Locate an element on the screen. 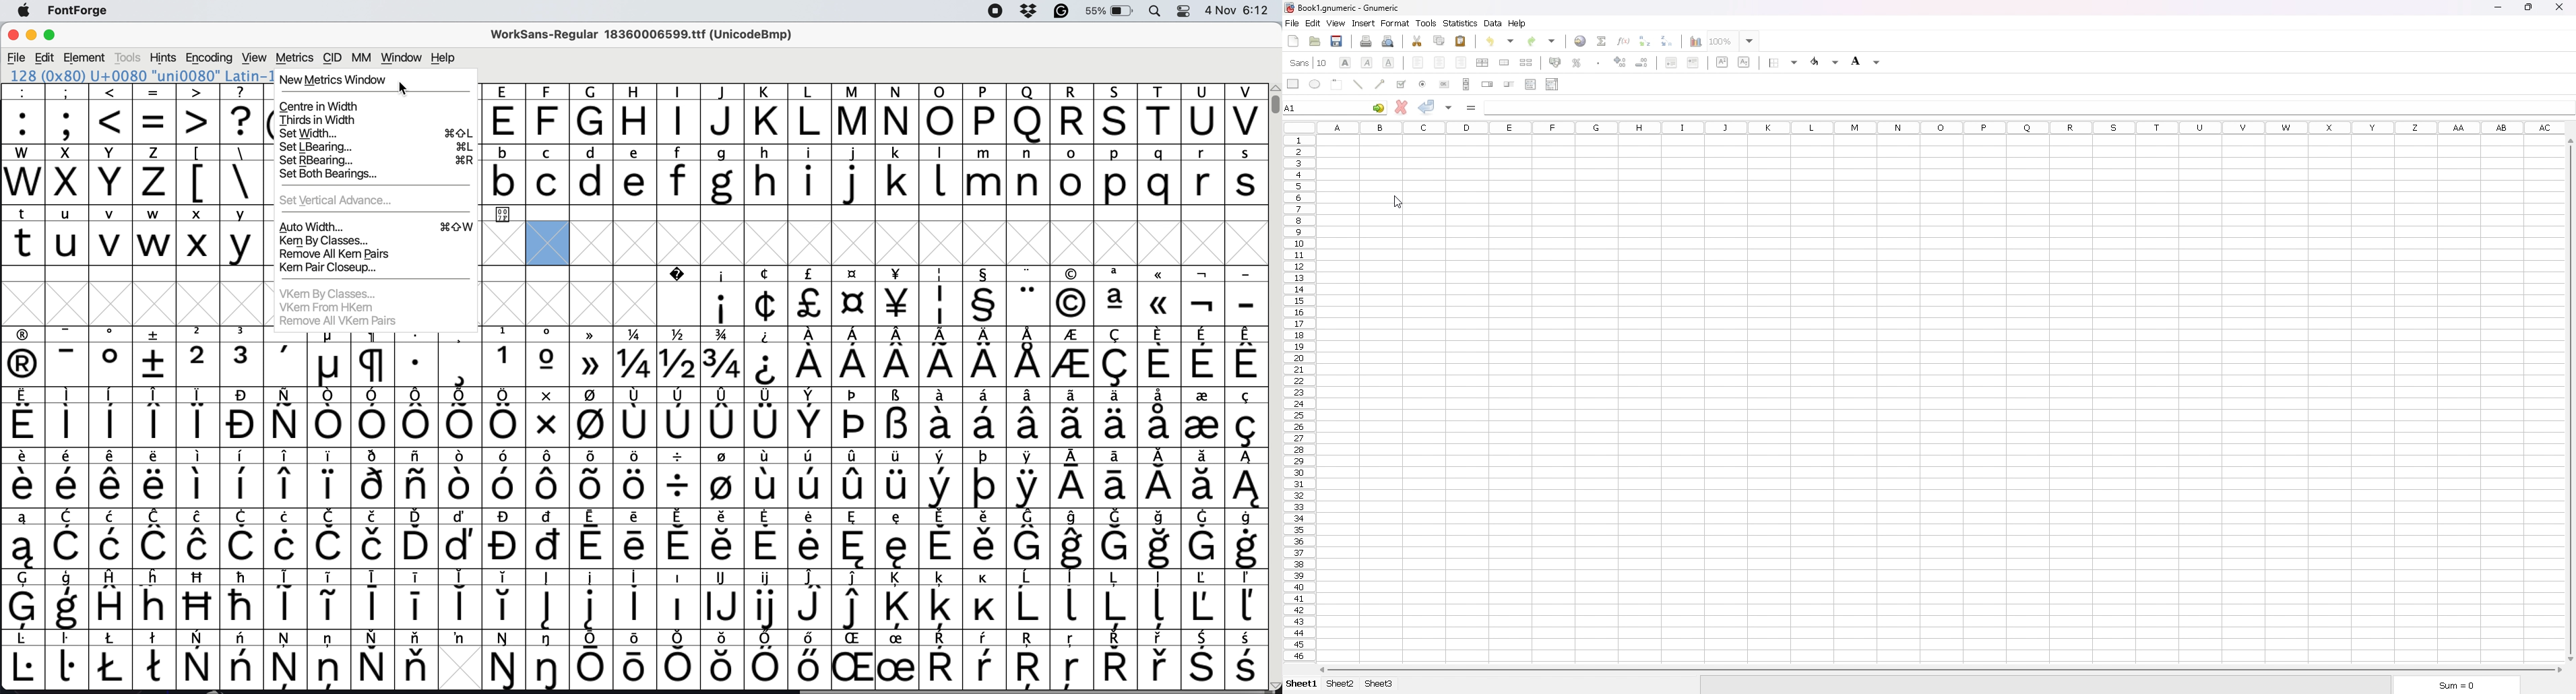 The image size is (2576, 700). new is located at coordinates (1293, 40).